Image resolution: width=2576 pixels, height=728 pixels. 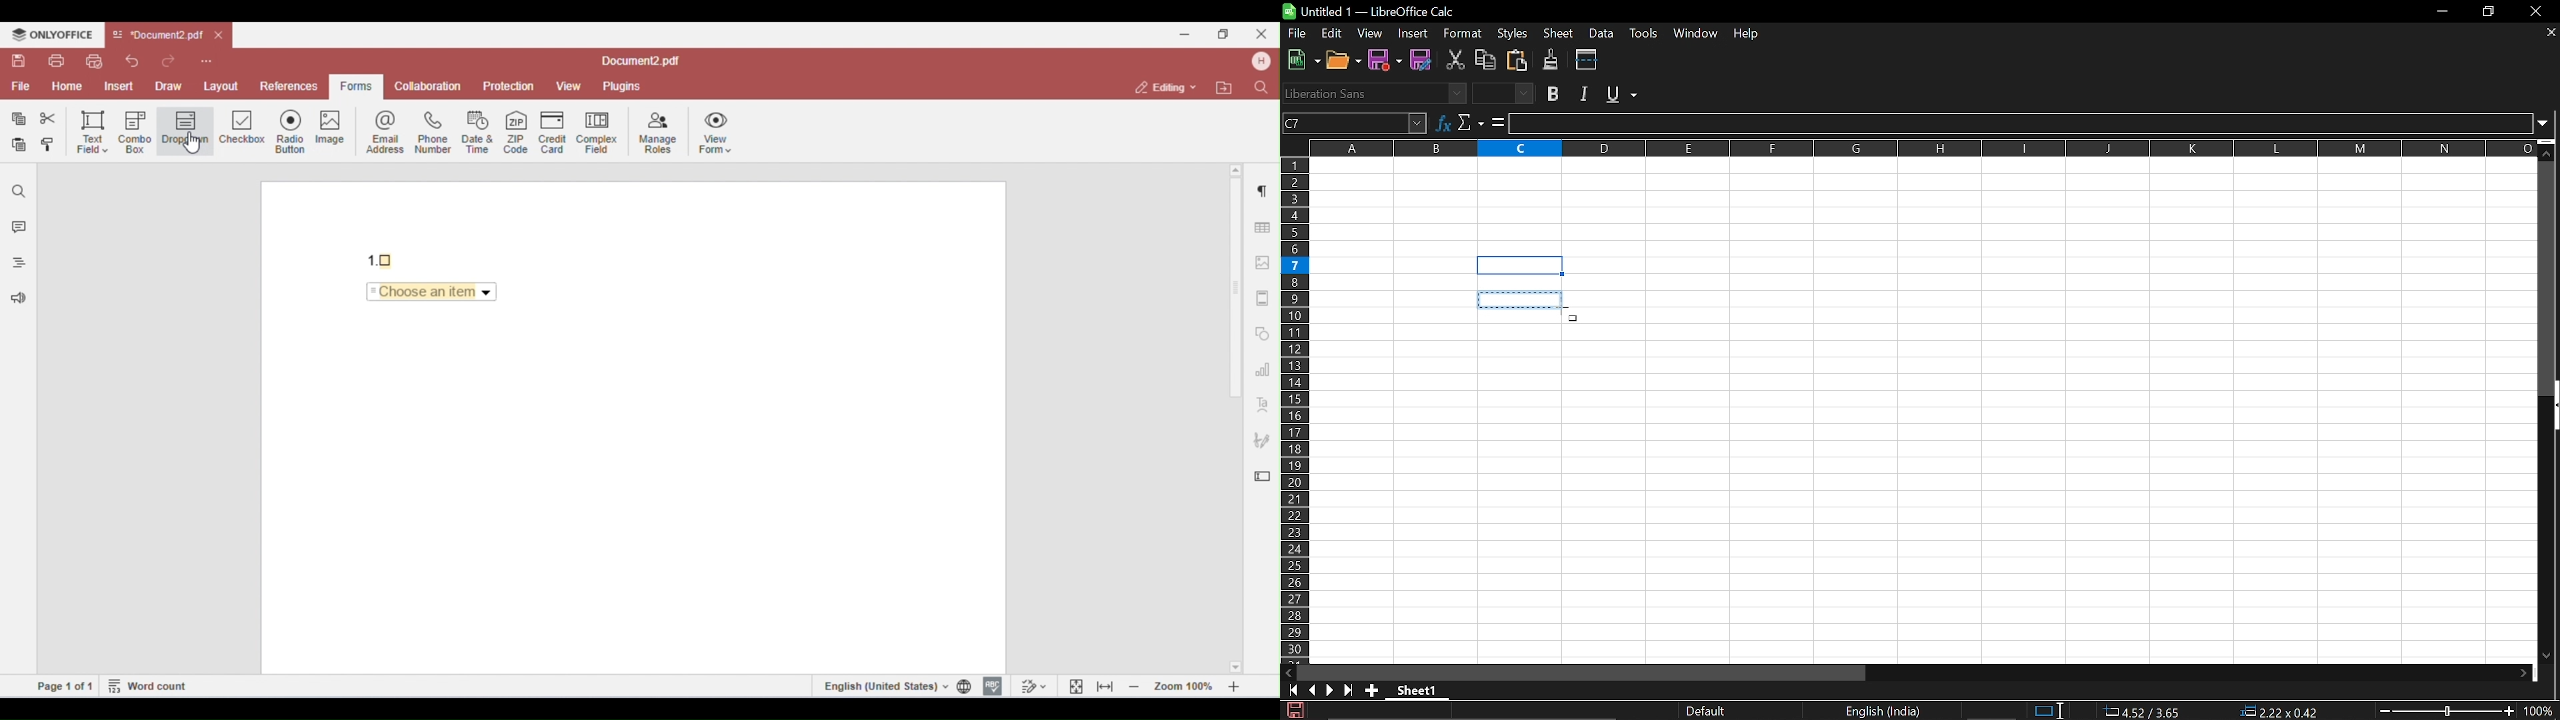 What do you see at coordinates (1515, 32) in the screenshot?
I see `Styles` at bounding box center [1515, 32].